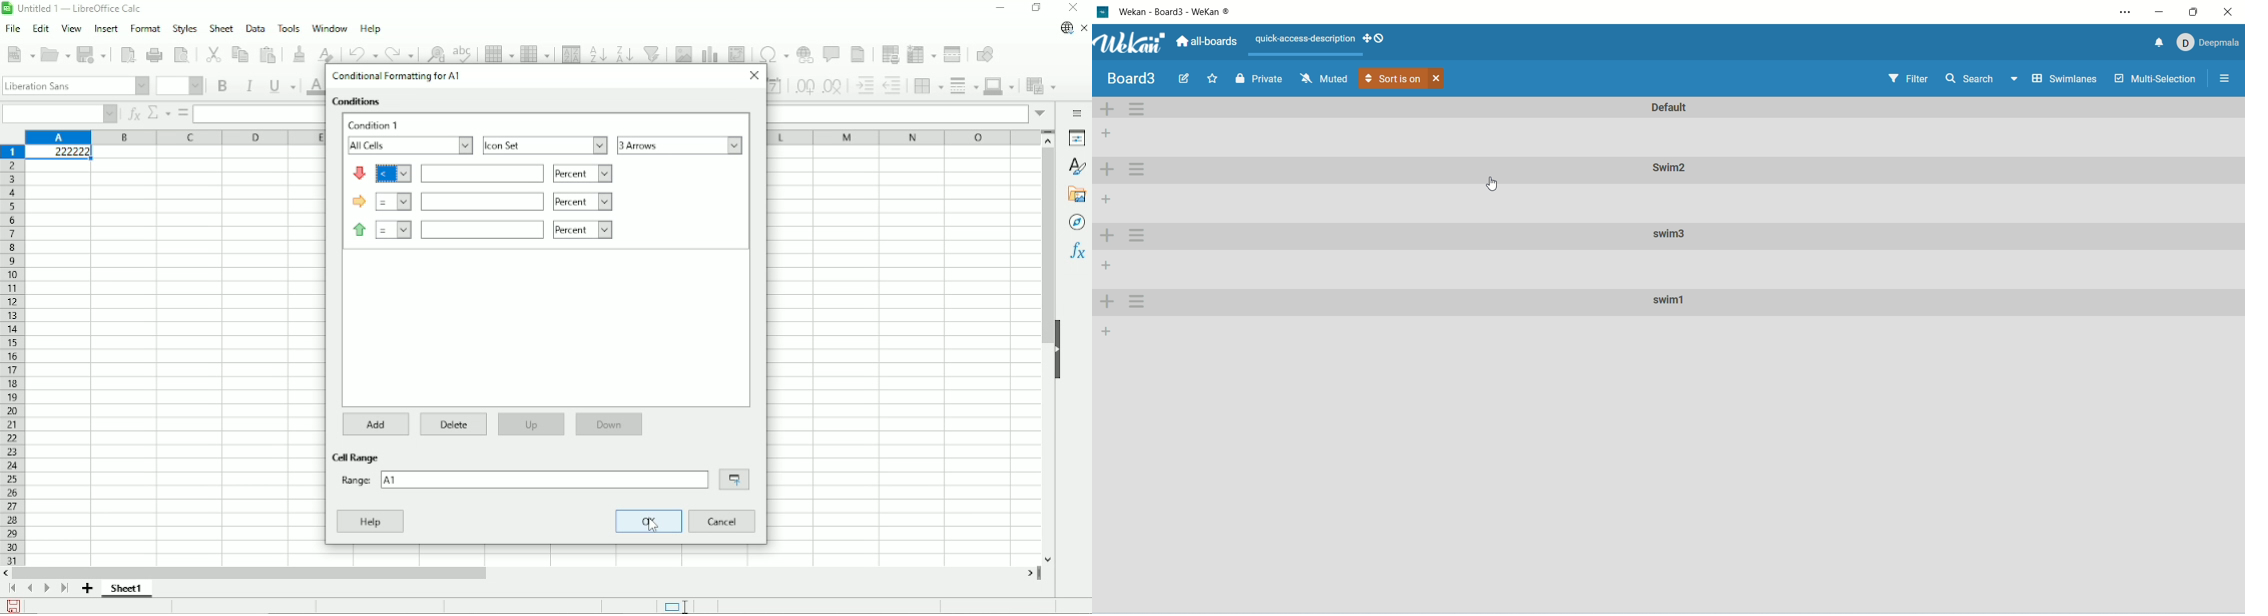 The width and height of the screenshot is (2268, 616). Describe the element at coordinates (674, 605) in the screenshot. I see `Standard selection` at that location.